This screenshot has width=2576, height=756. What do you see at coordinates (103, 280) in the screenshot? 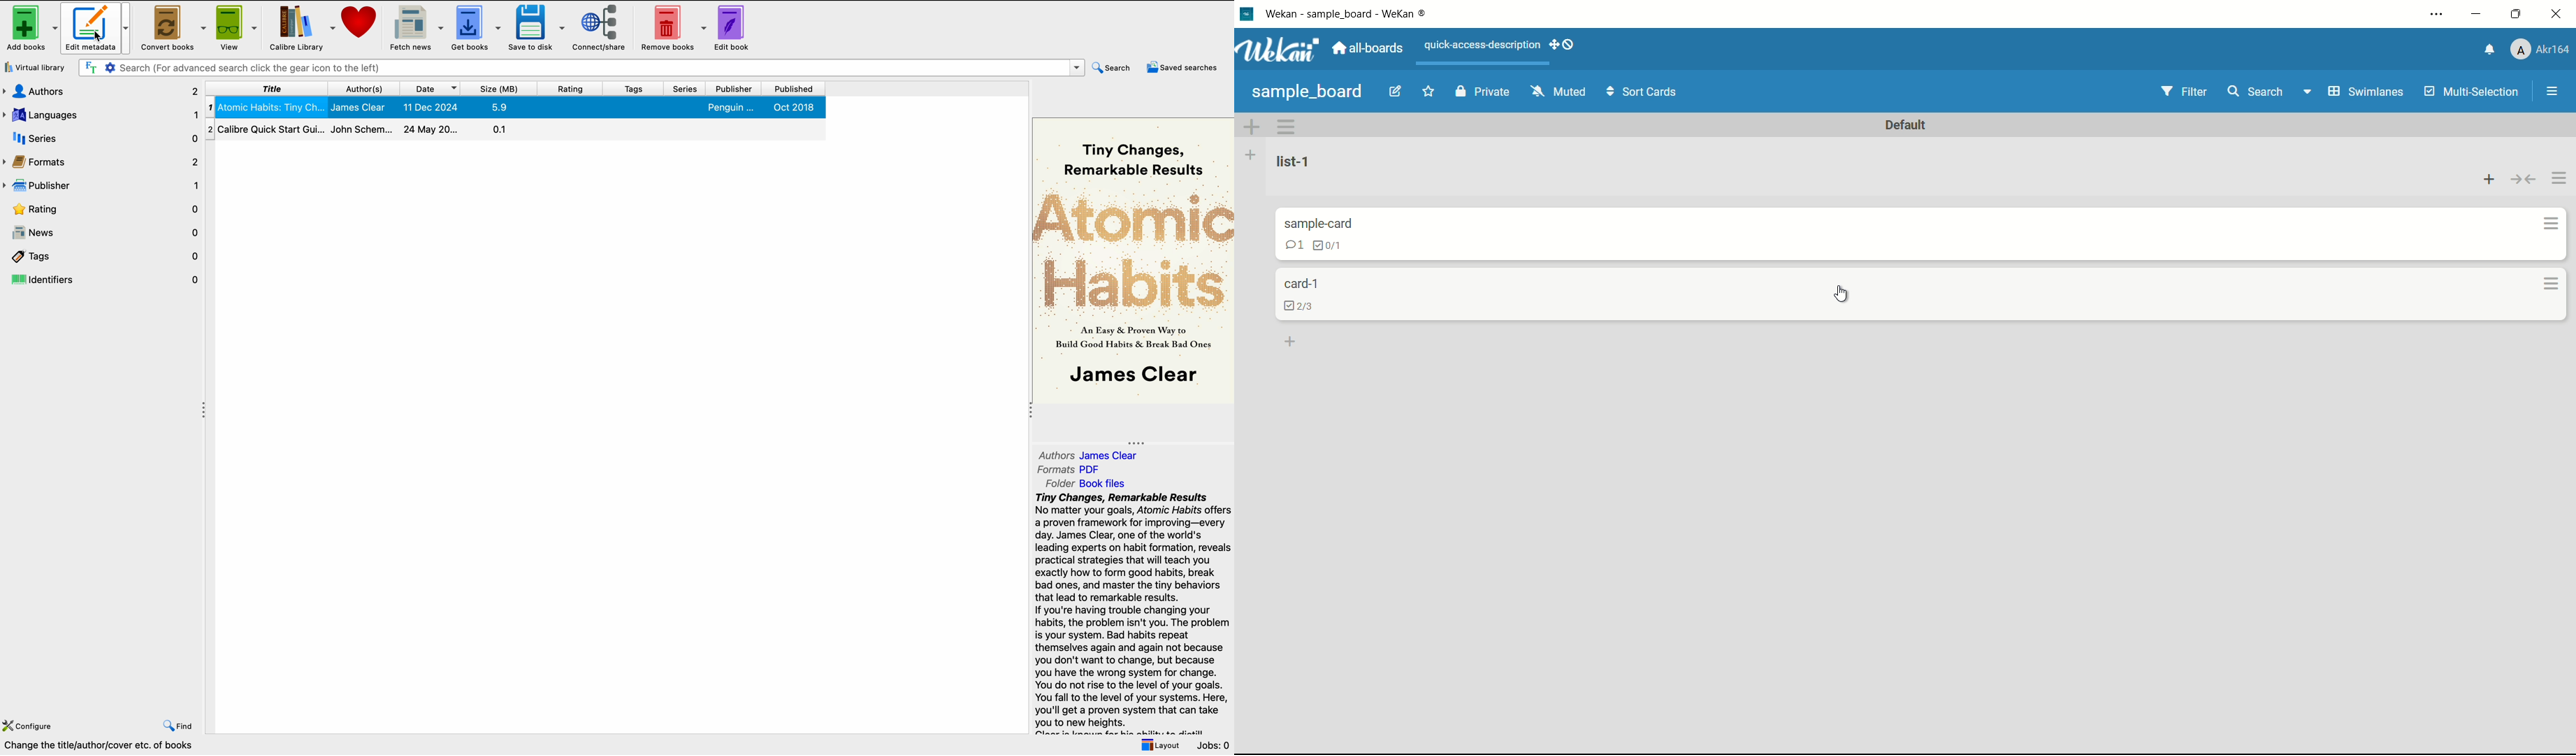
I see `identifiers` at bounding box center [103, 280].